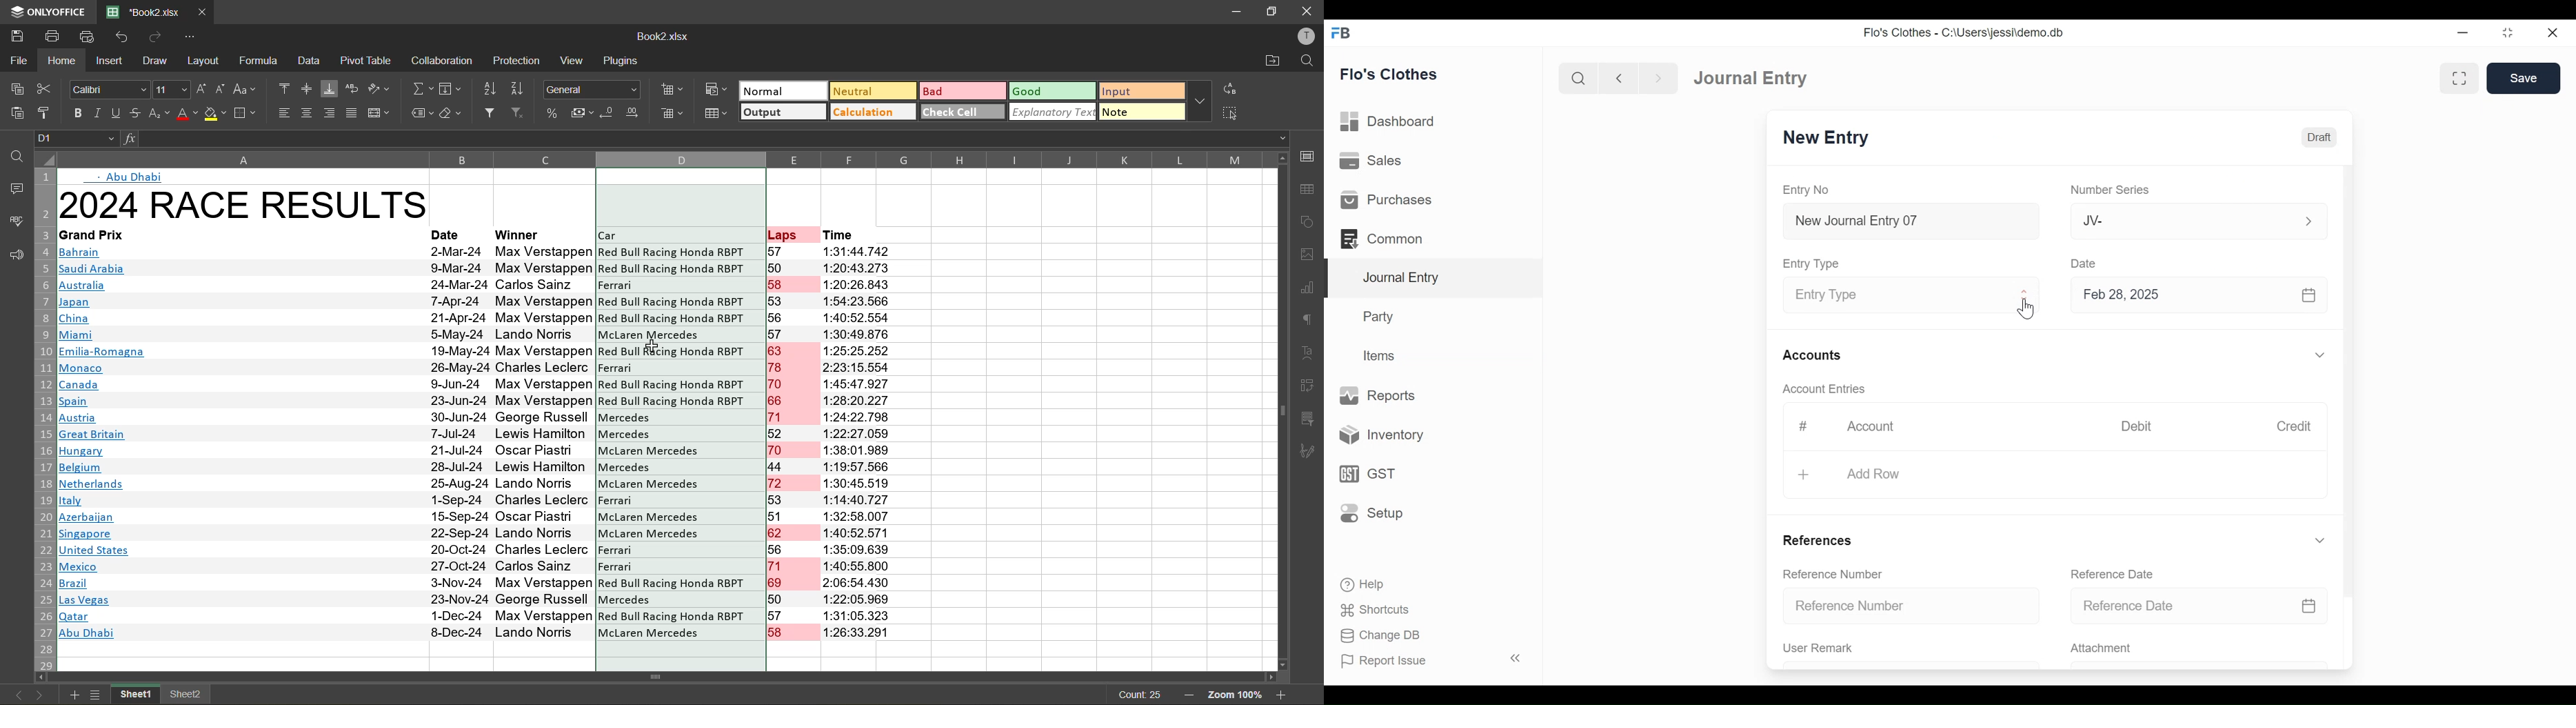  I want to click on Book2.xlsx, so click(662, 36).